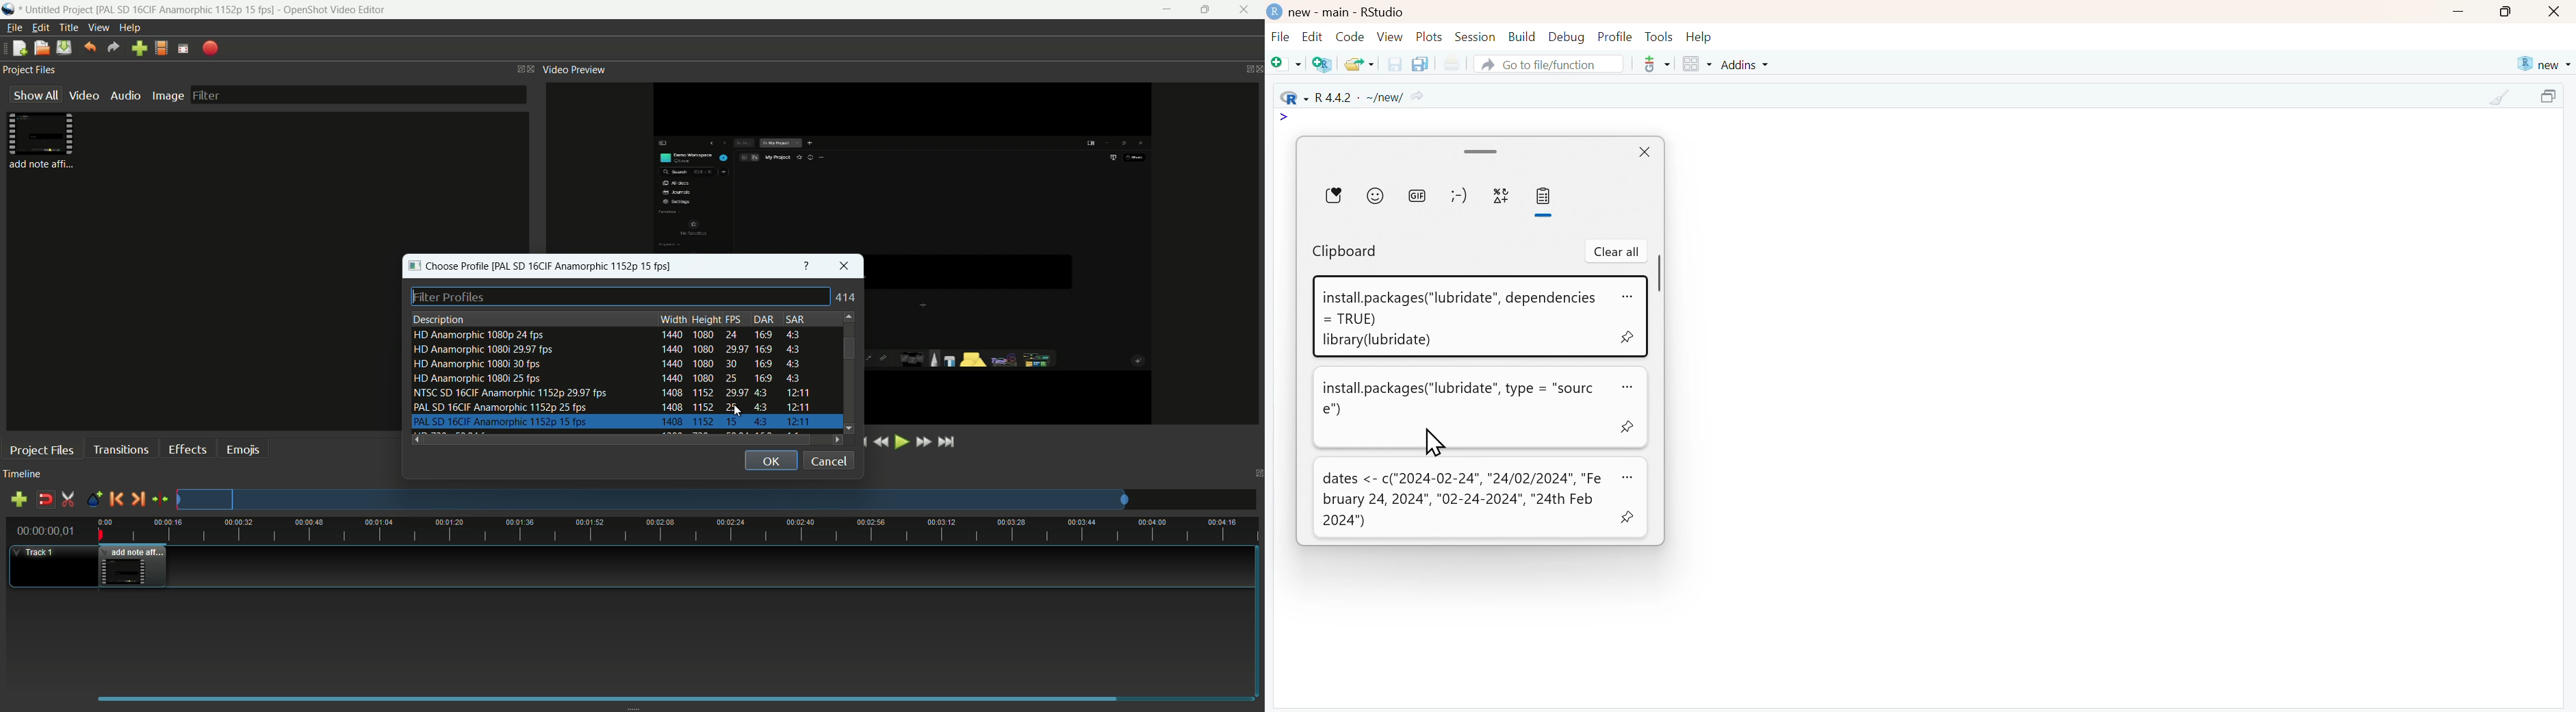 This screenshot has height=728, width=2576. What do you see at coordinates (1617, 252) in the screenshot?
I see `Clear all` at bounding box center [1617, 252].